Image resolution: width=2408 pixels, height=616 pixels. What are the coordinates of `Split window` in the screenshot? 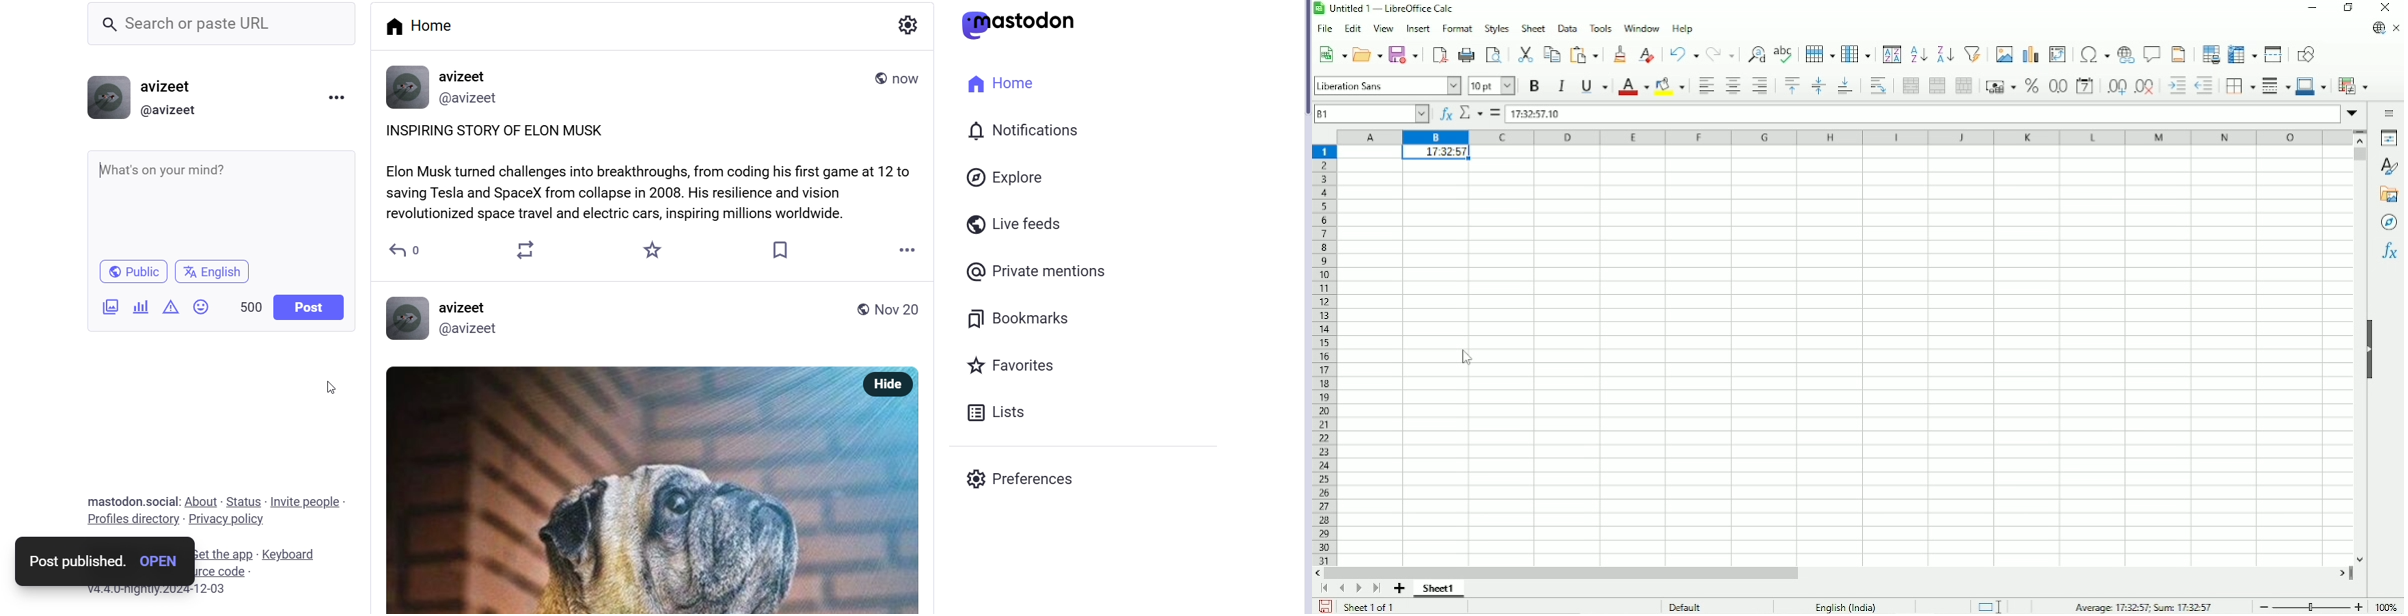 It's located at (2274, 54).